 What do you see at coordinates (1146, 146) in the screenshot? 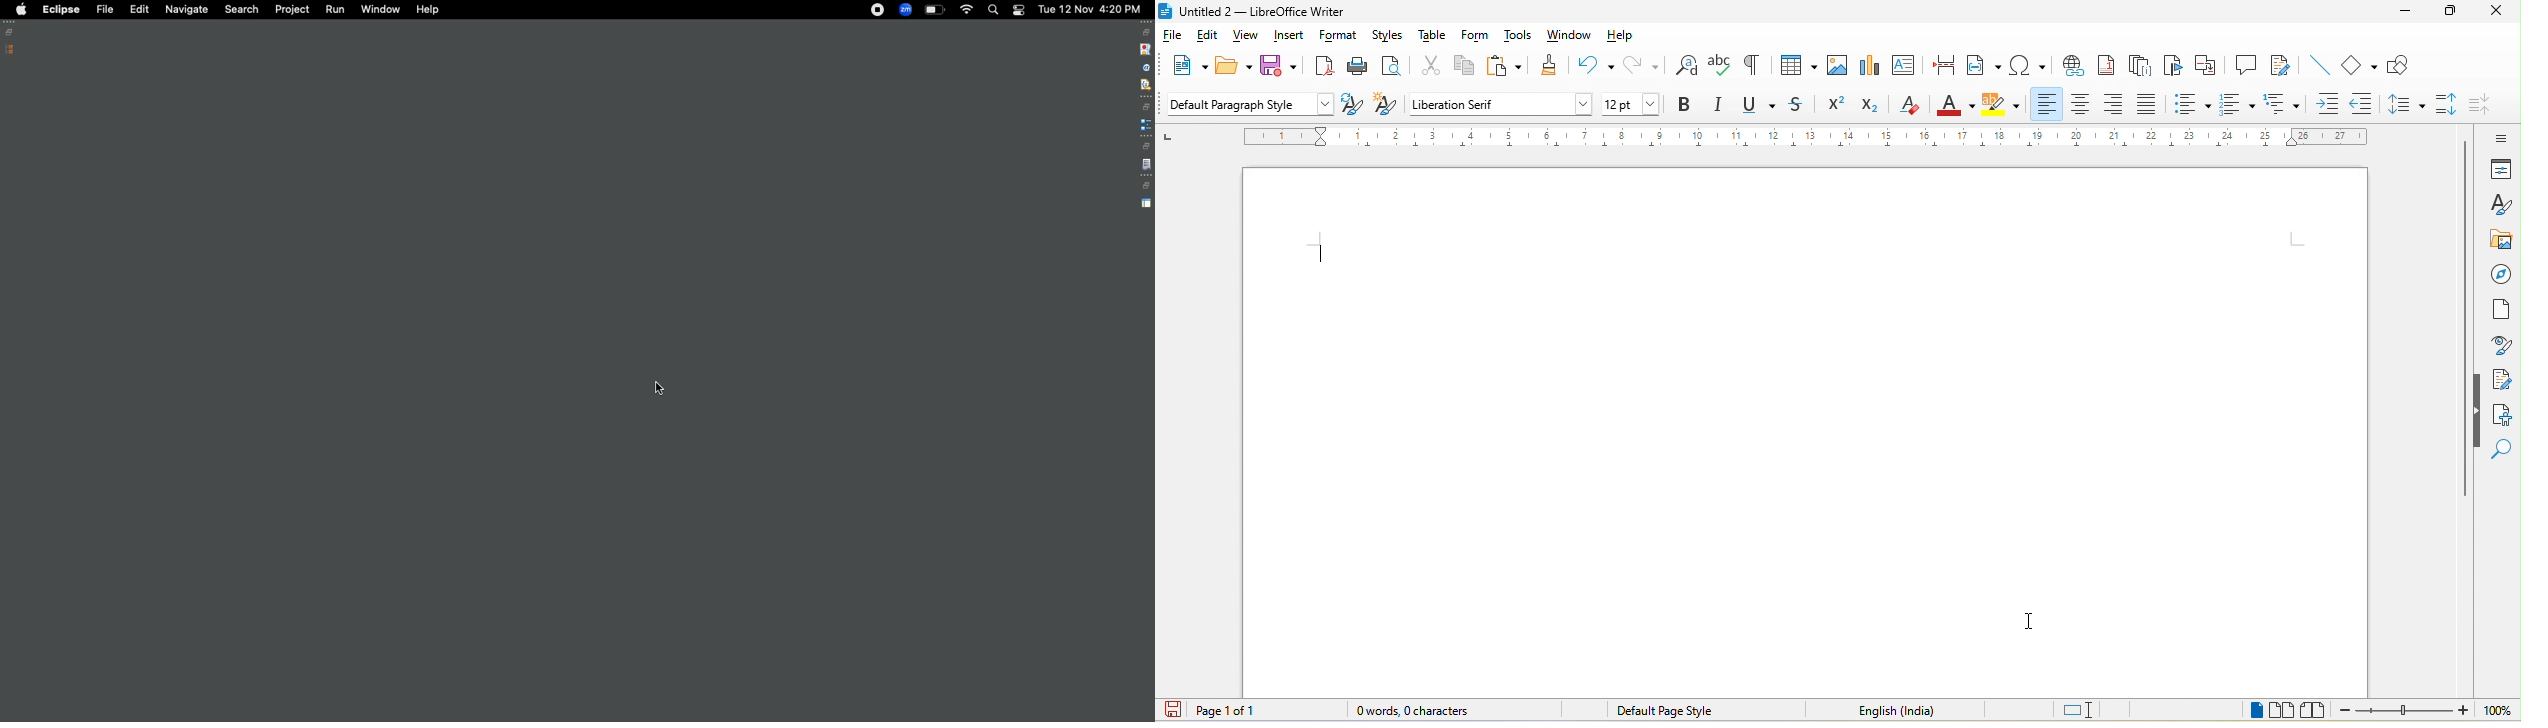
I see `restore` at bounding box center [1146, 146].